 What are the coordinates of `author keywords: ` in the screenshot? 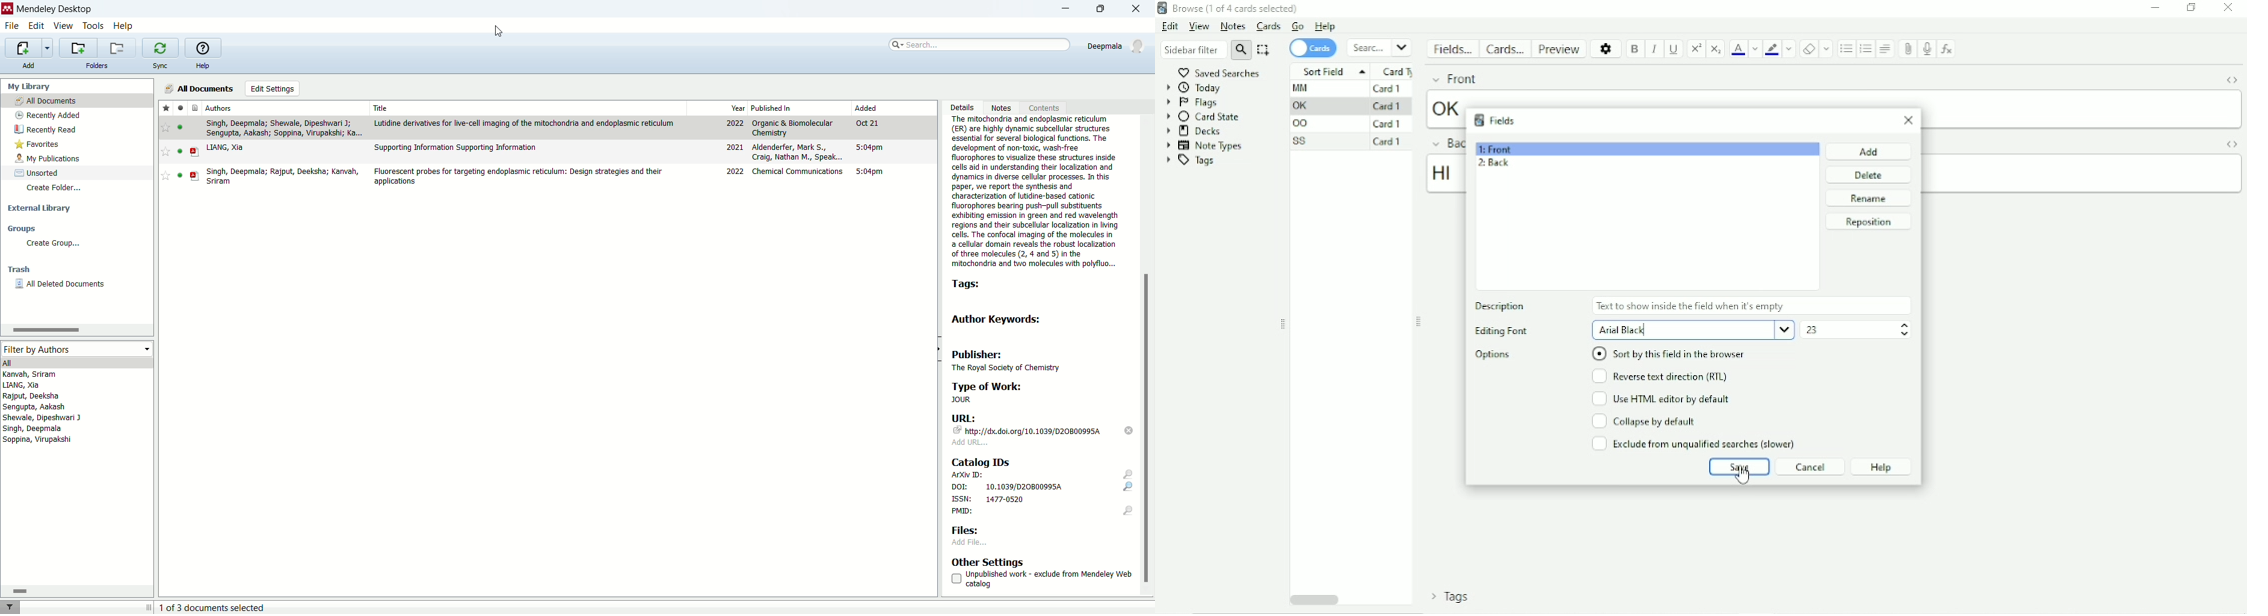 It's located at (1000, 319).